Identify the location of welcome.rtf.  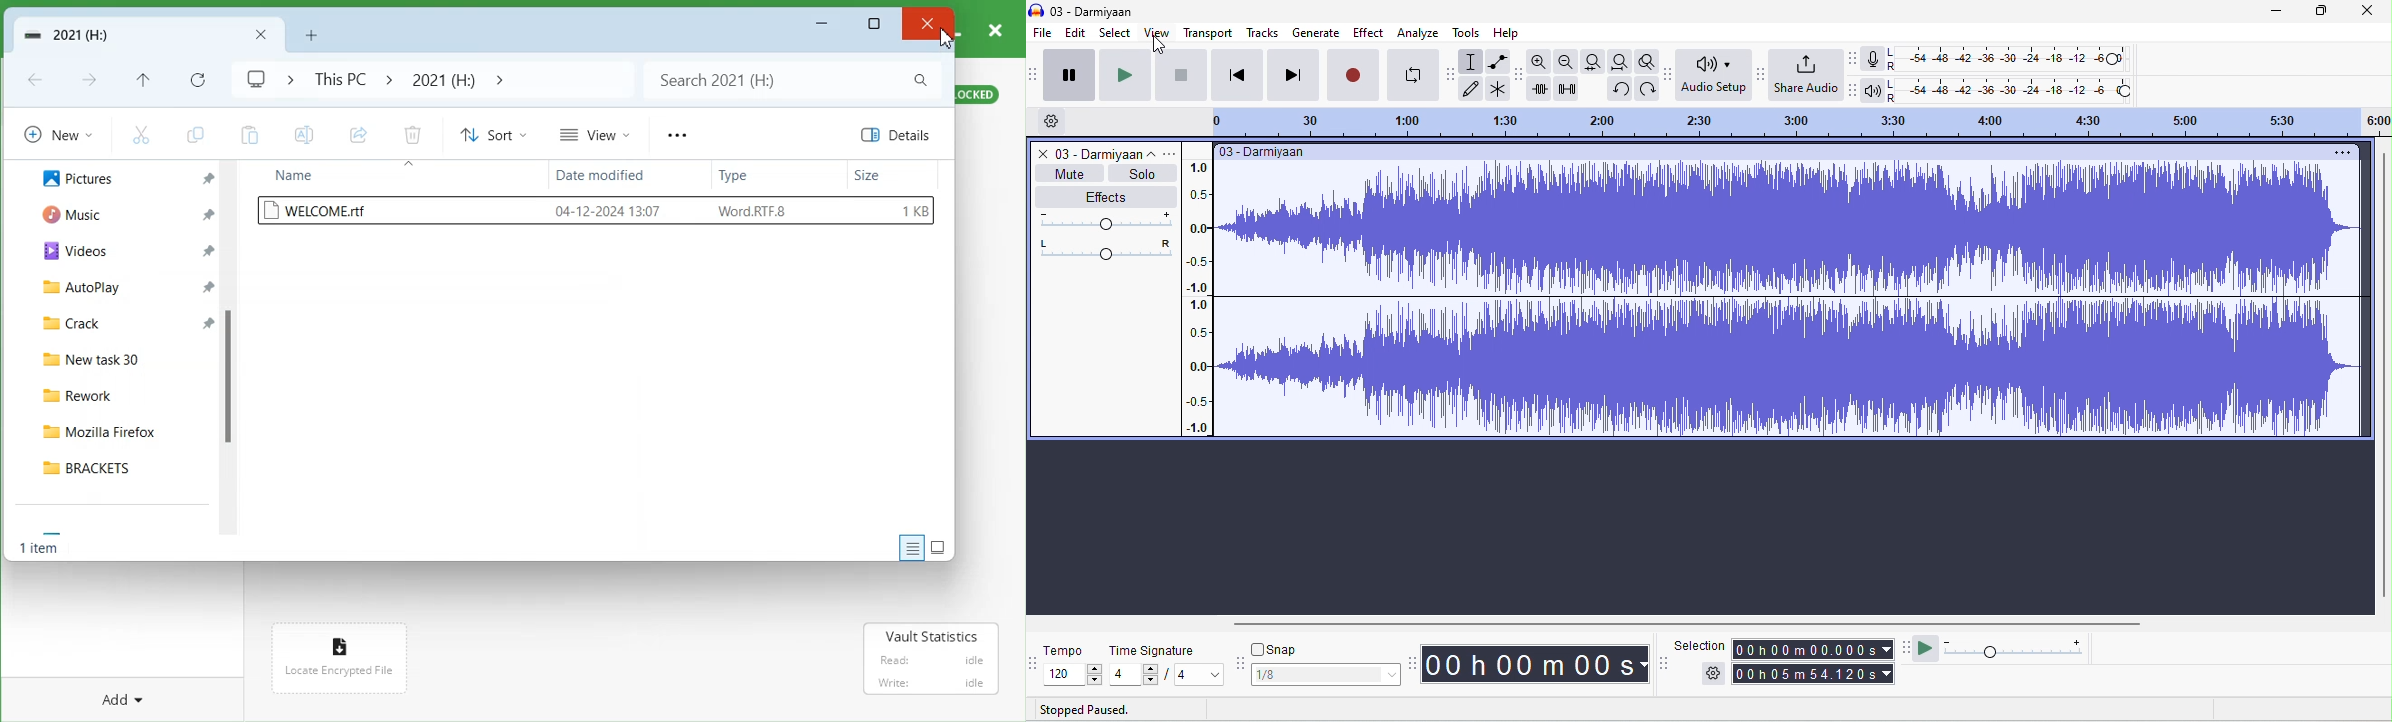
(594, 209).